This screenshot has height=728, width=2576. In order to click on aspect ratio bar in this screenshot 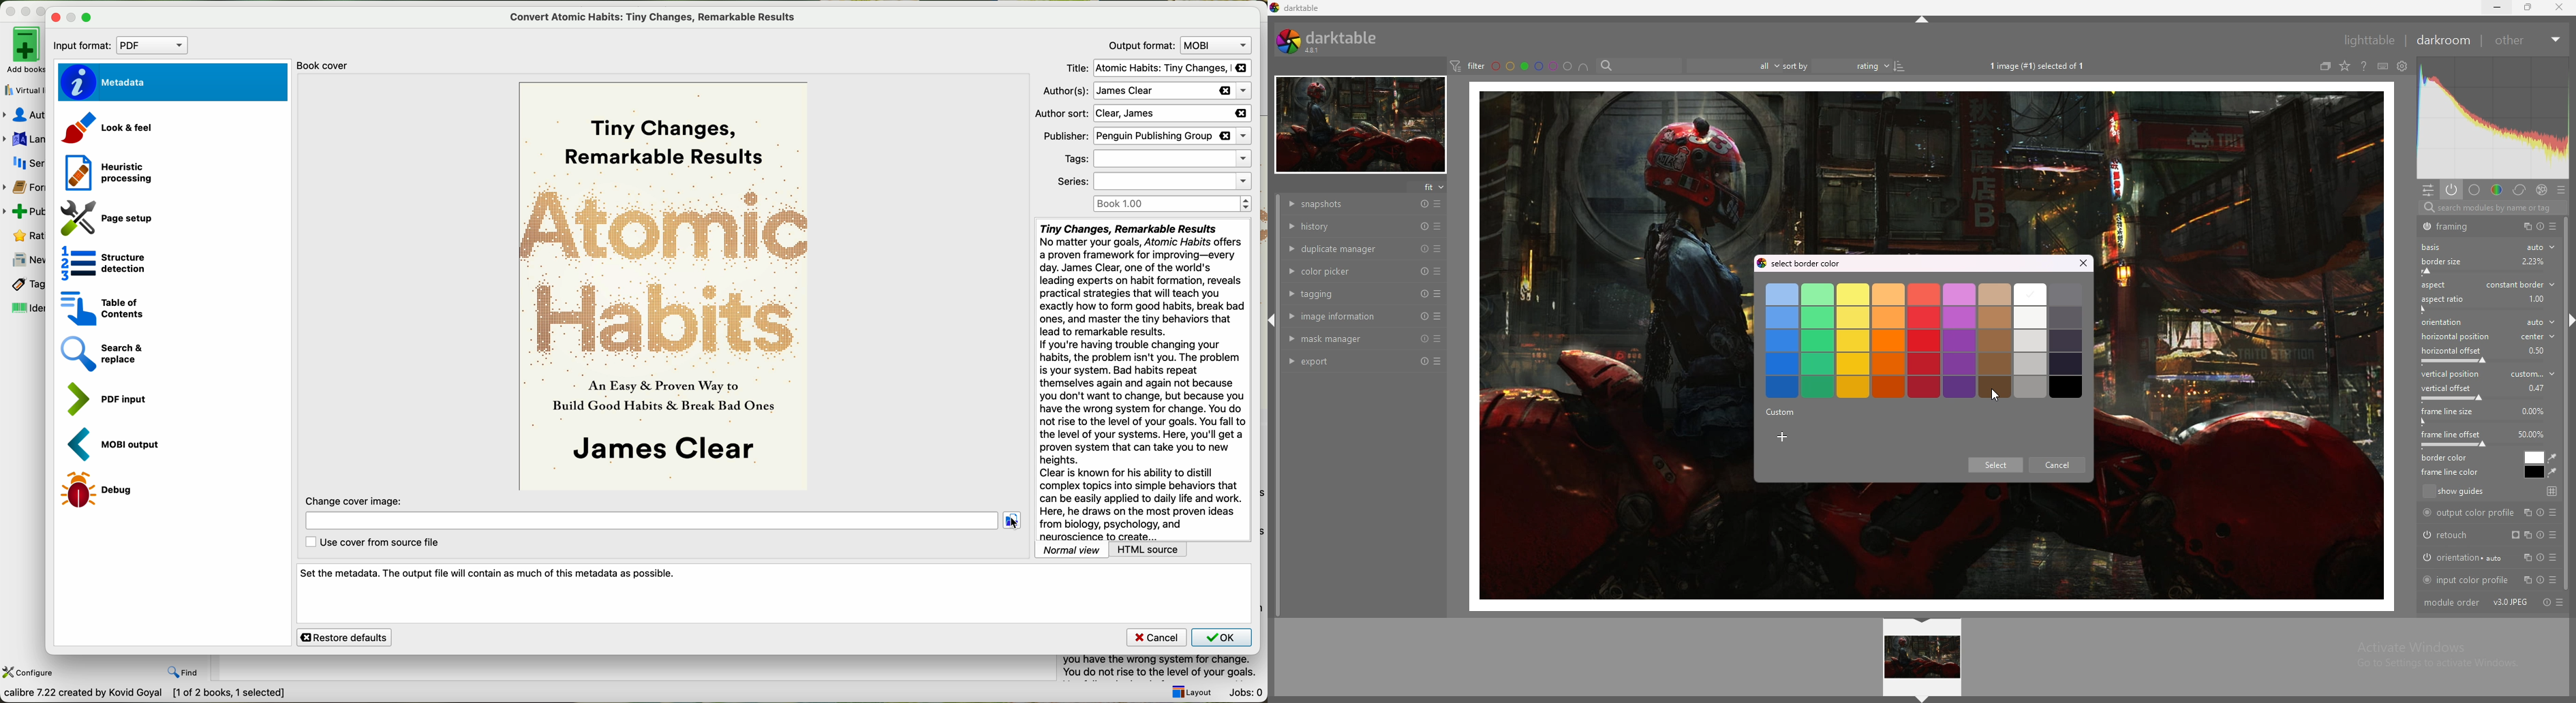, I will do `click(2482, 309)`.